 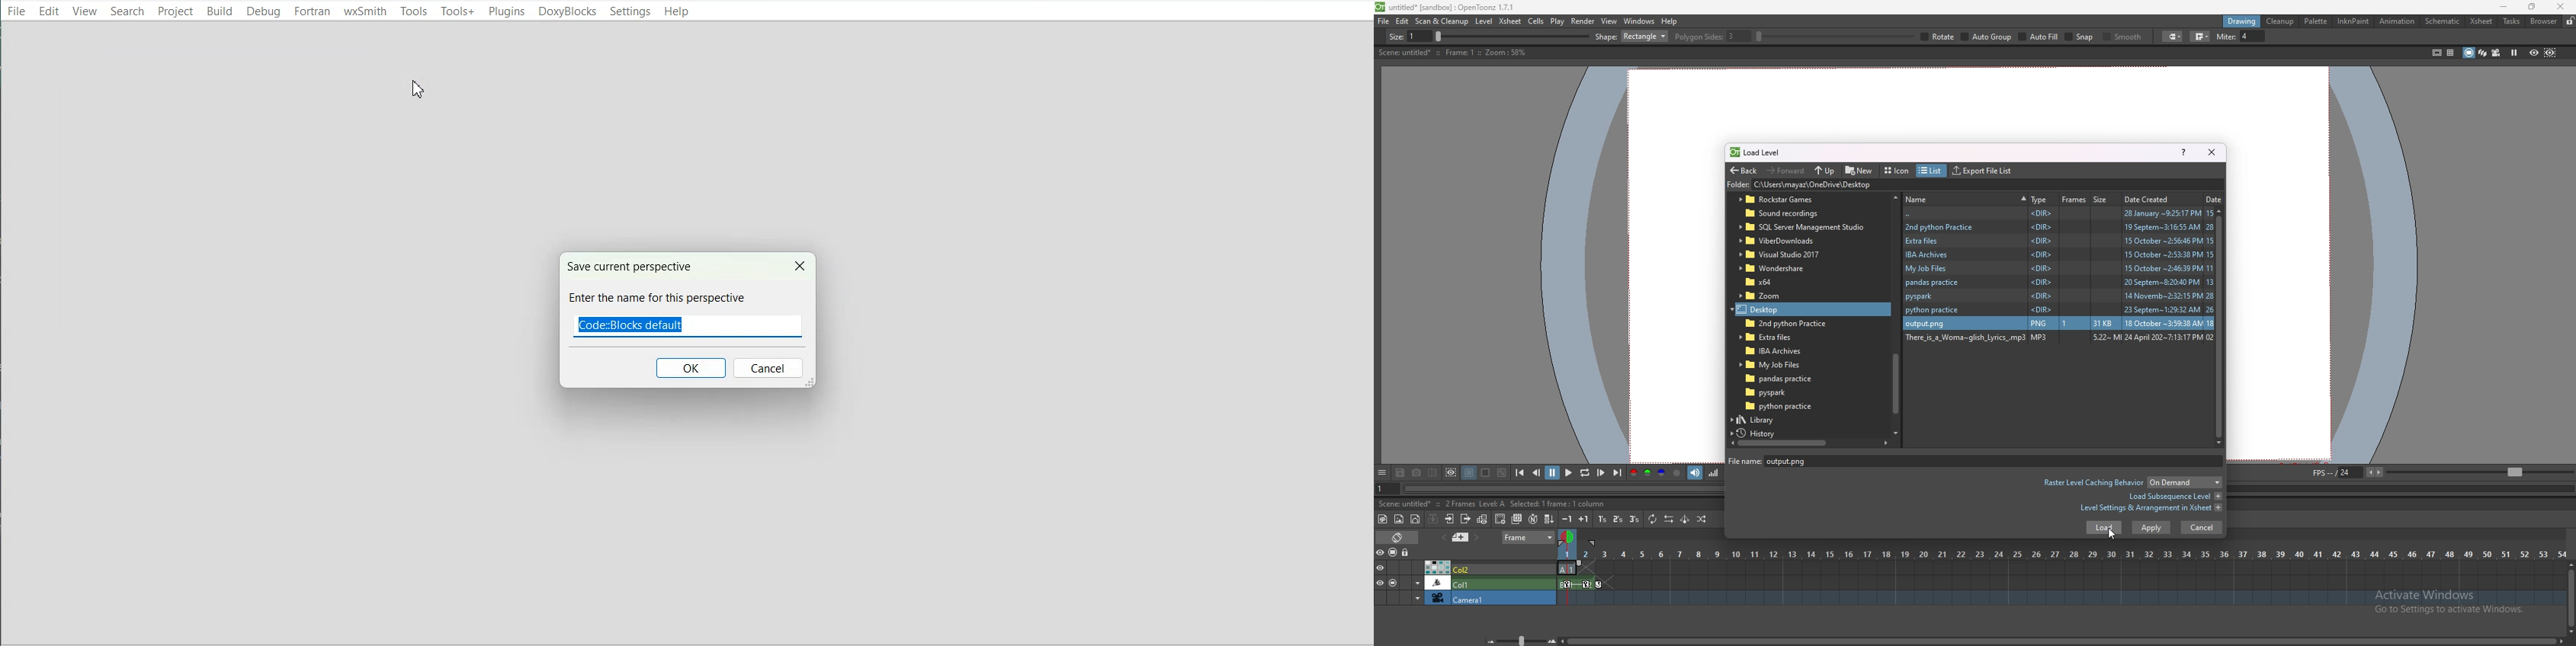 What do you see at coordinates (2152, 528) in the screenshot?
I see `apply` at bounding box center [2152, 528].